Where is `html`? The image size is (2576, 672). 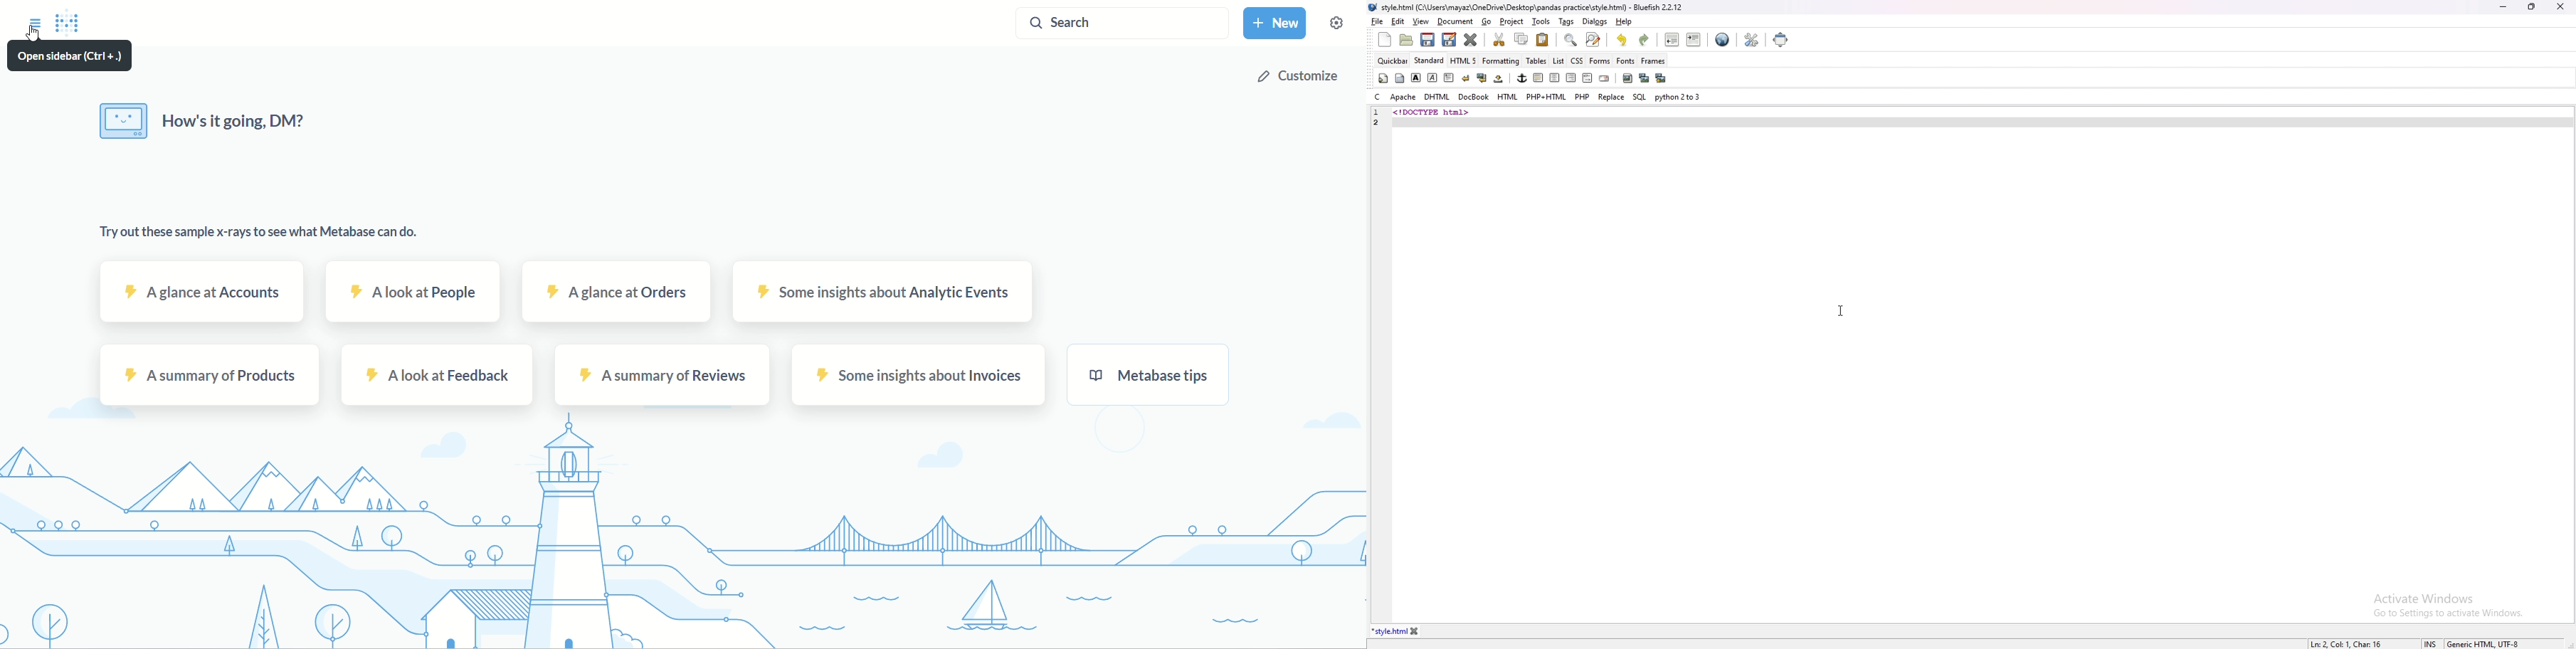 html is located at coordinates (1508, 97).